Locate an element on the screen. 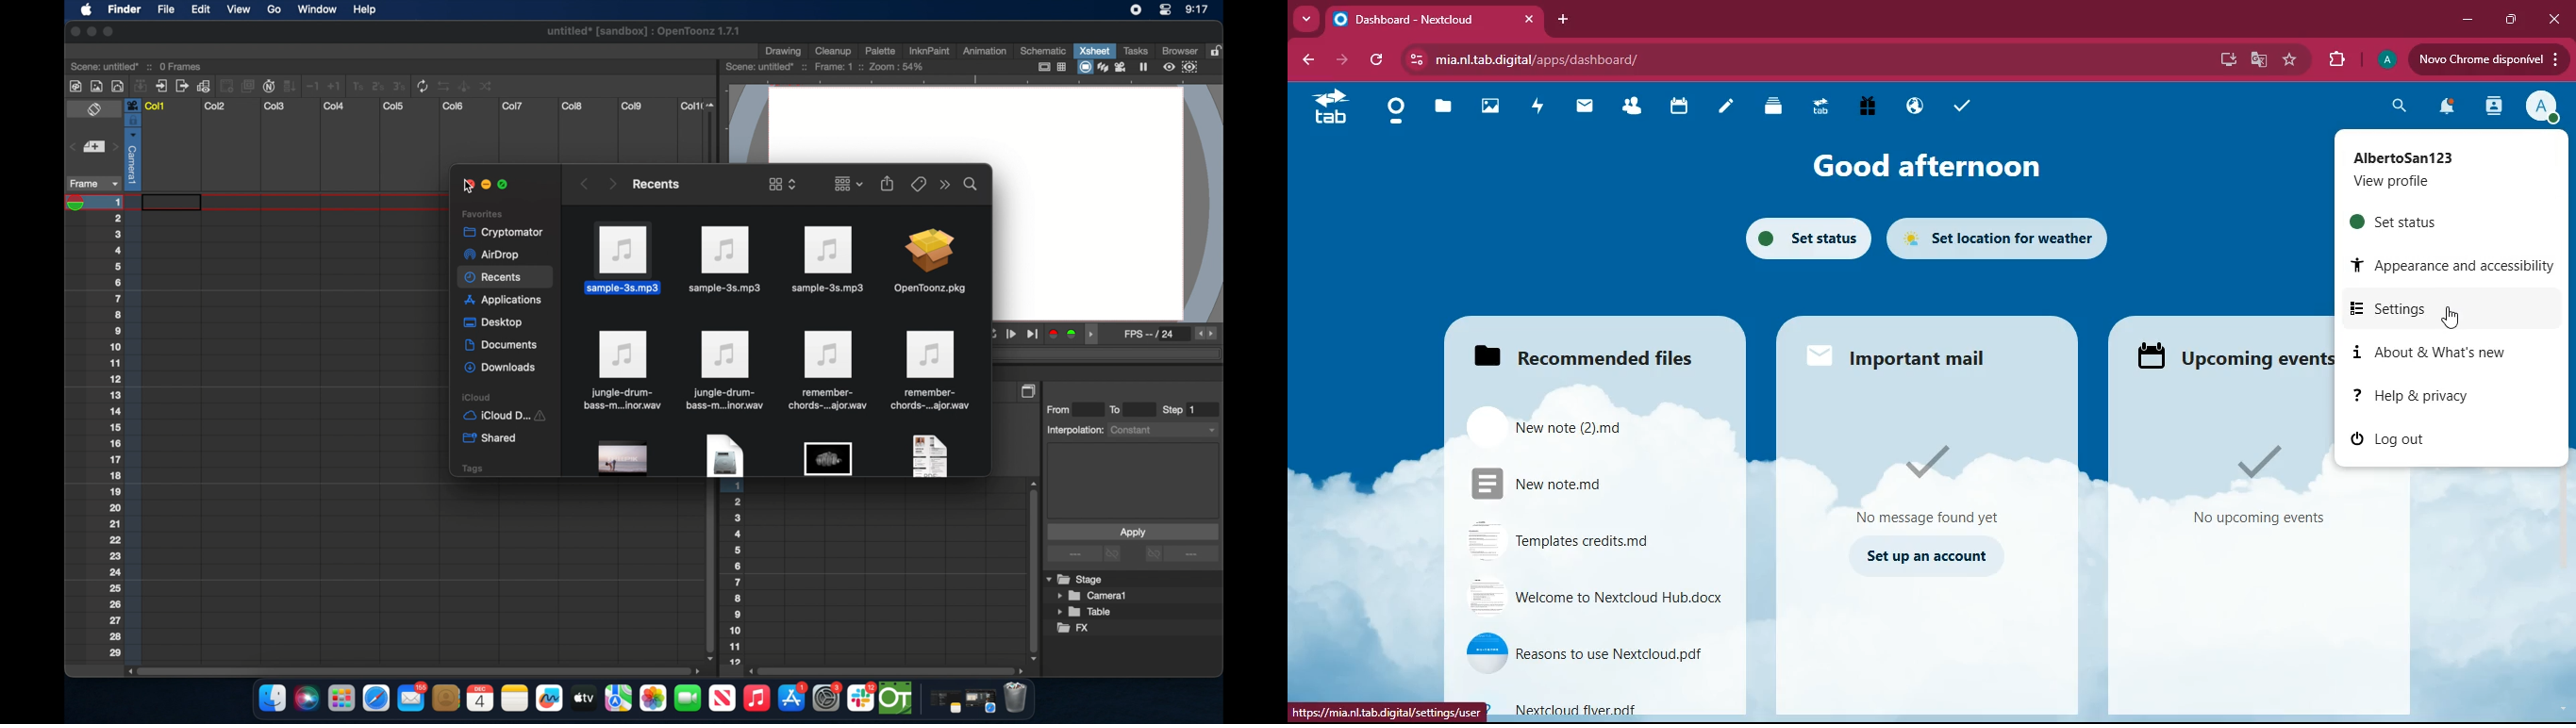 The height and width of the screenshot is (728, 2576). about is located at coordinates (2428, 351).